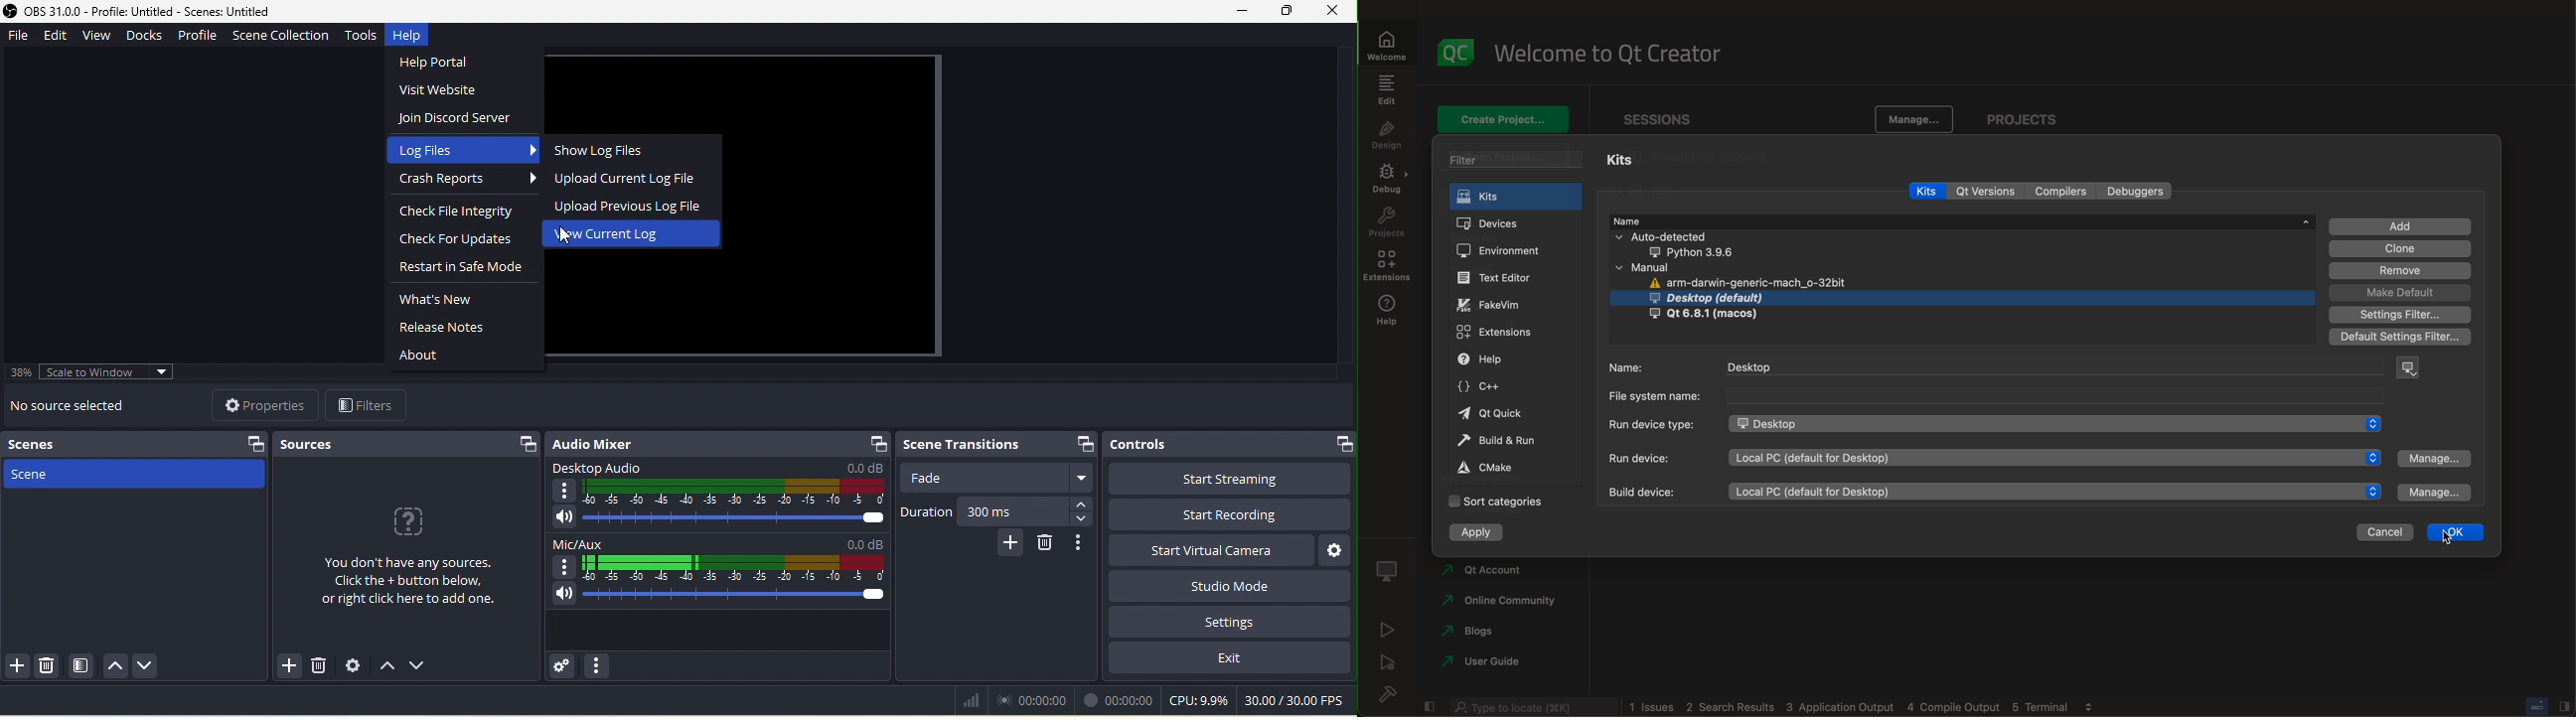  What do you see at coordinates (17, 668) in the screenshot?
I see `add scene` at bounding box center [17, 668].